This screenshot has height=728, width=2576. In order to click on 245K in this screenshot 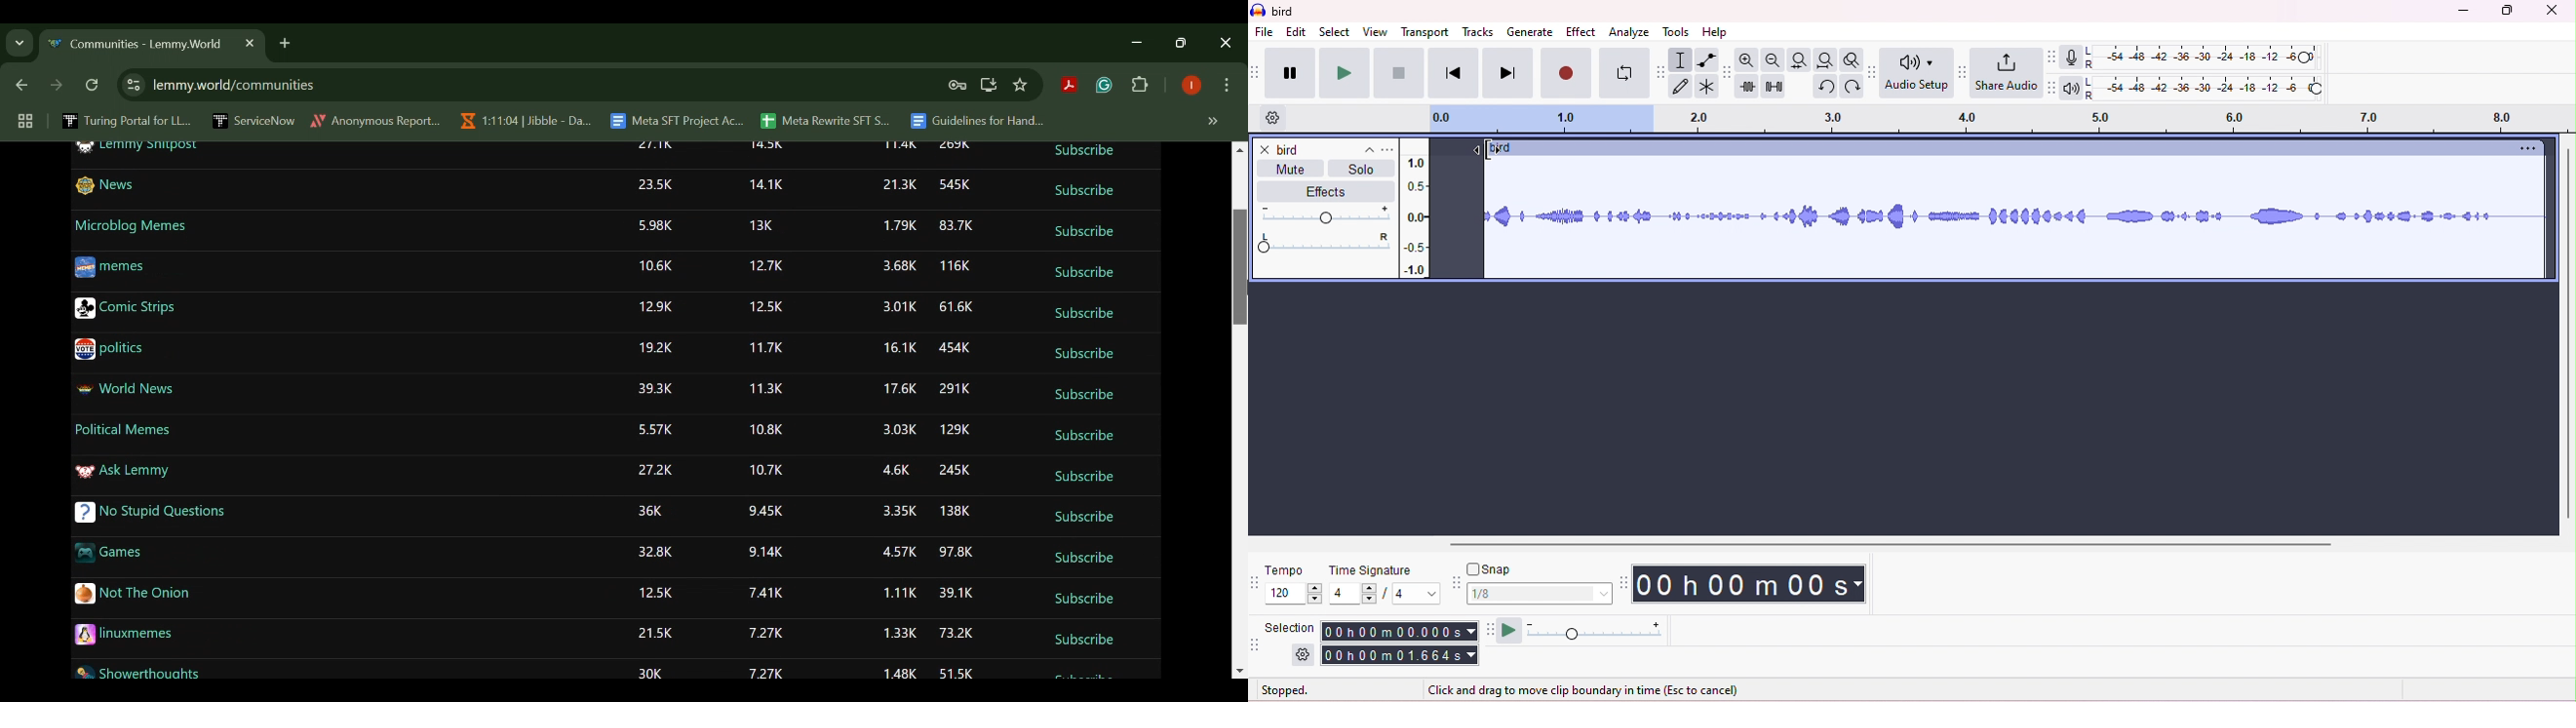, I will do `click(955, 471)`.